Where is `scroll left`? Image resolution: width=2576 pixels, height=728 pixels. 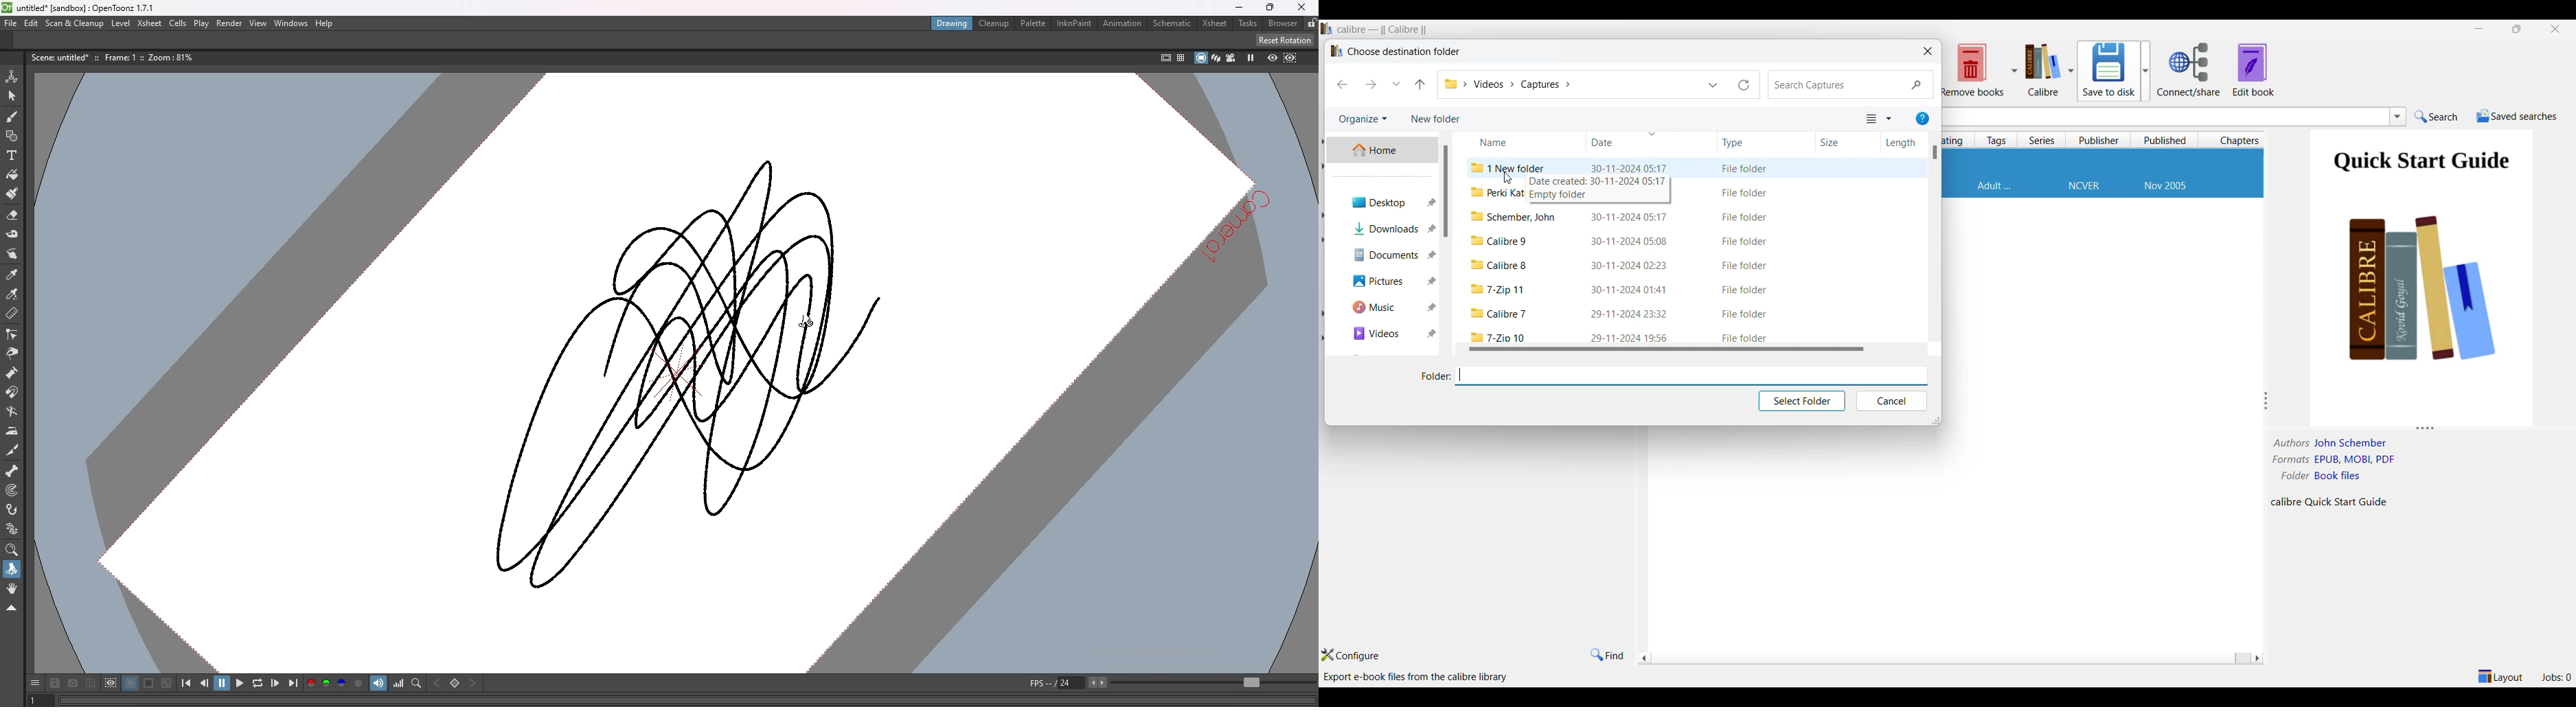 scroll left is located at coordinates (2256, 658).